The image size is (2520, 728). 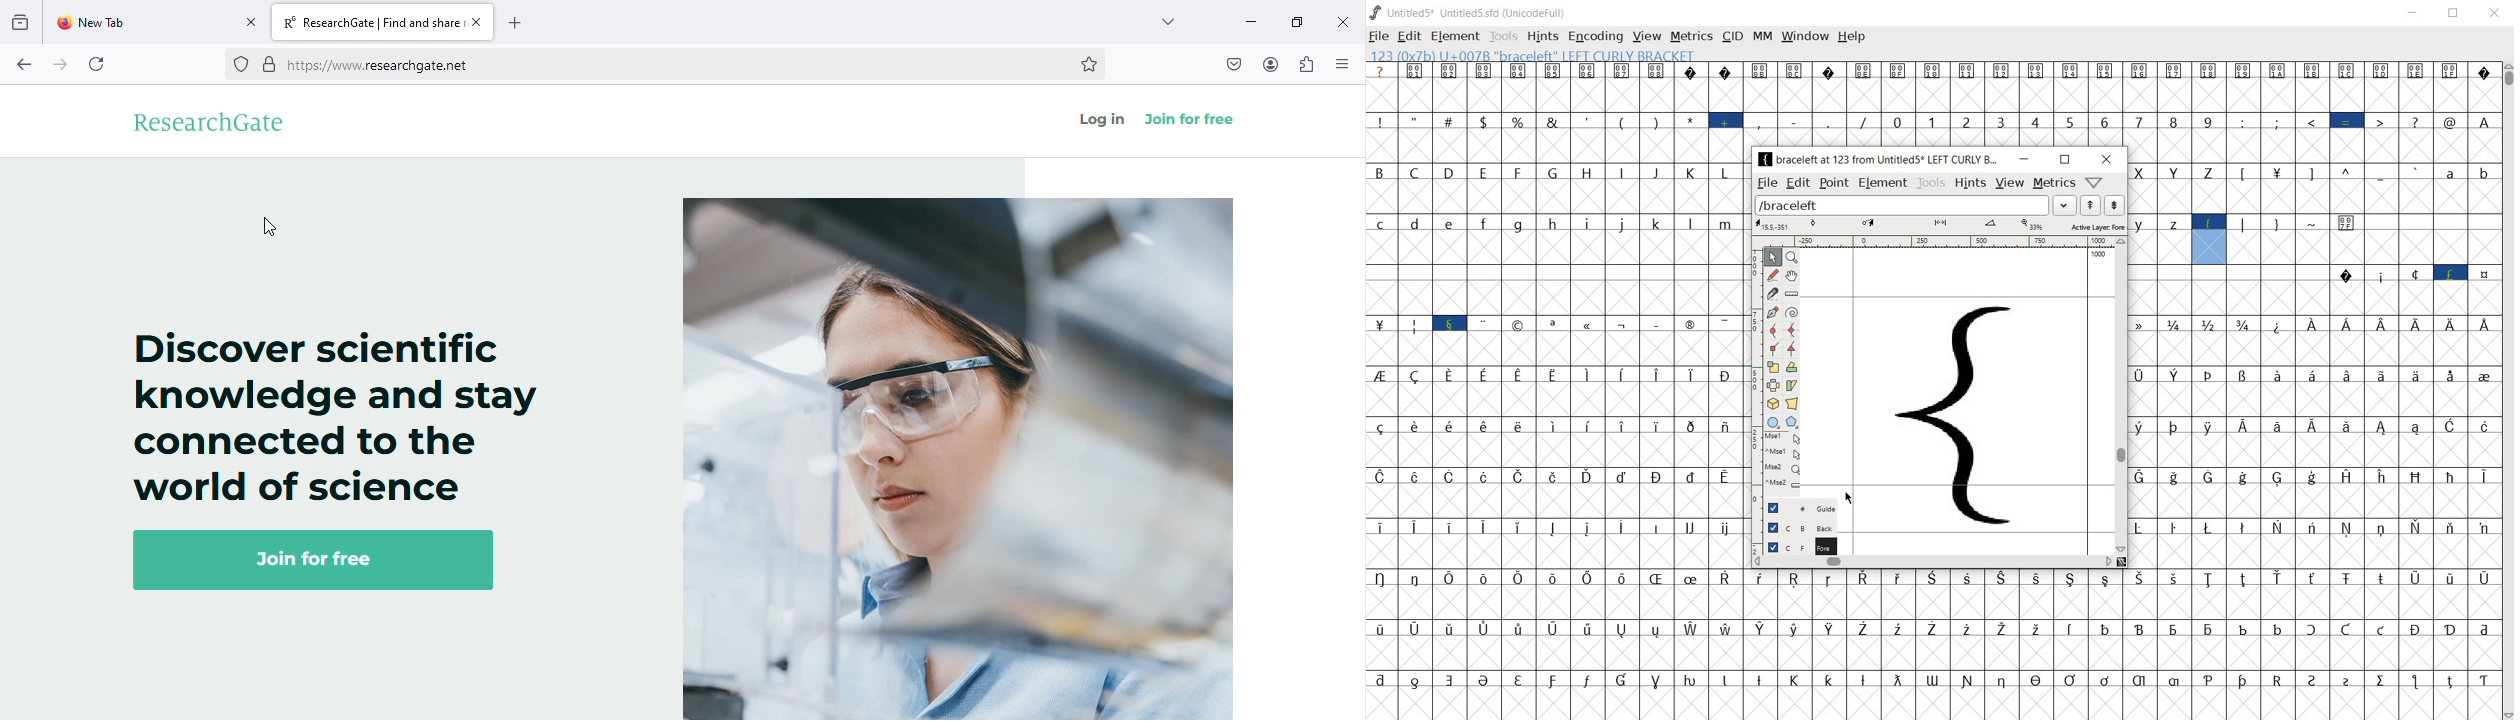 What do you see at coordinates (1773, 368) in the screenshot?
I see `scale the selection` at bounding box center [1773, 368].